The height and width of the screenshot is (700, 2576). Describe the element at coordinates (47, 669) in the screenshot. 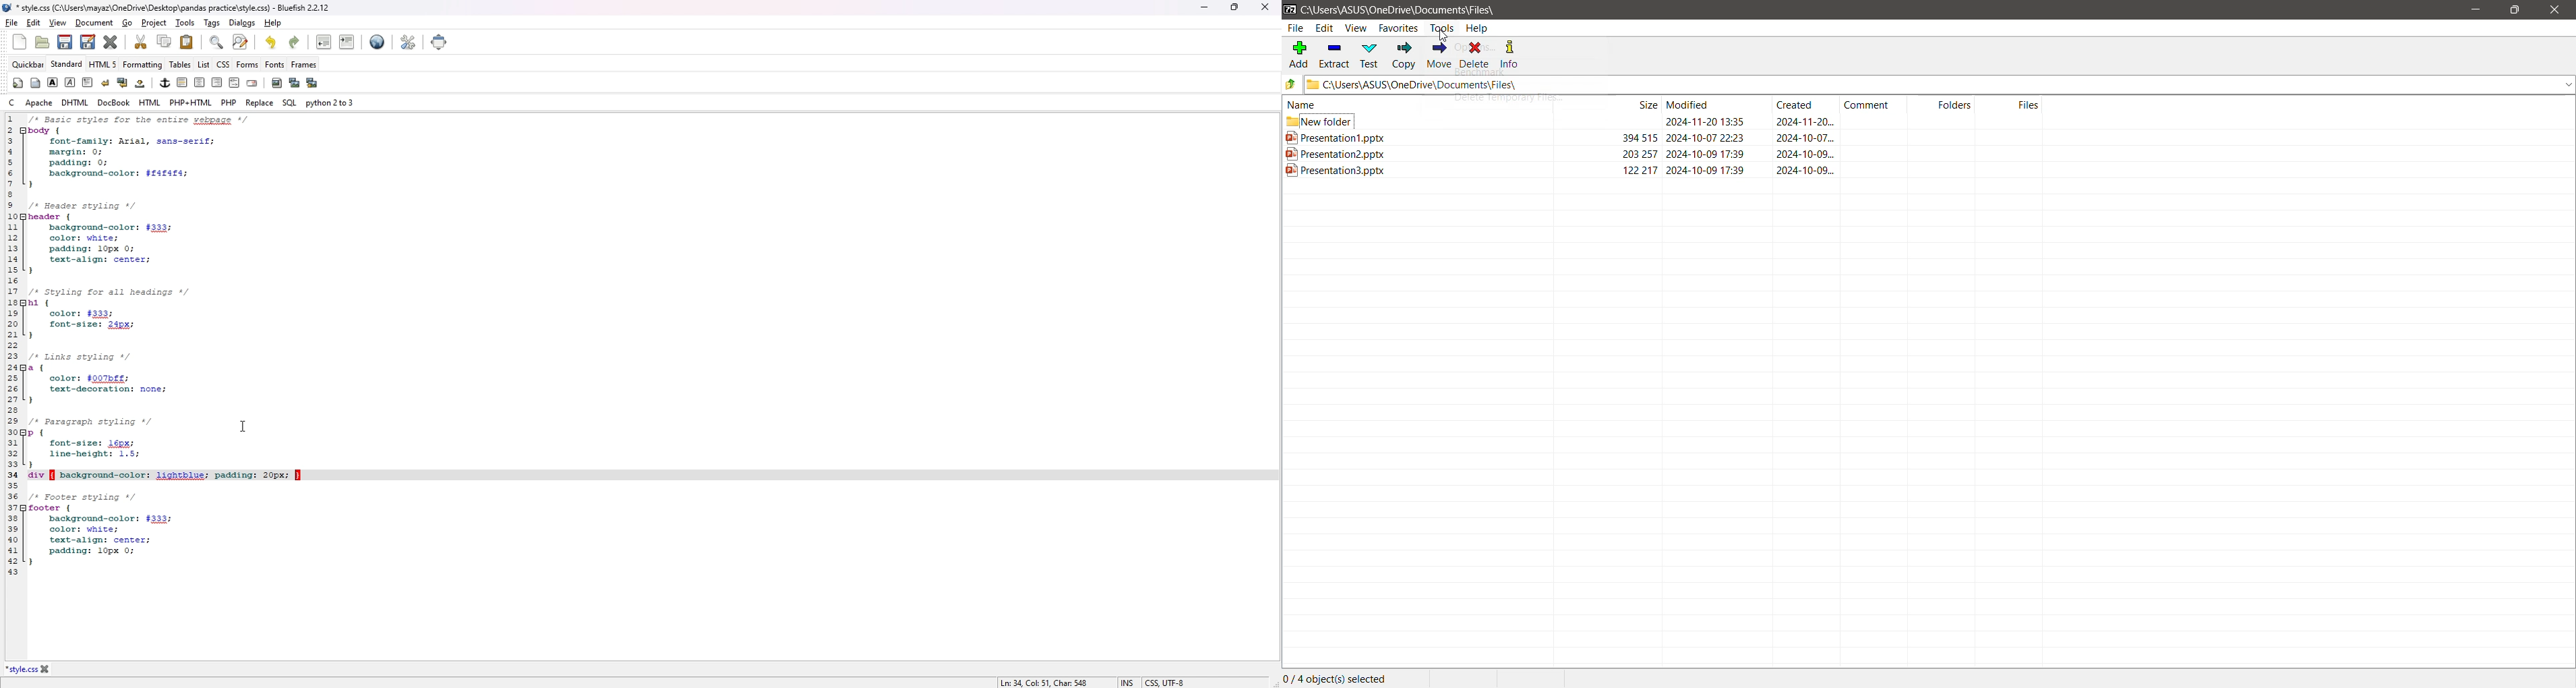

I see `close file` at that location.